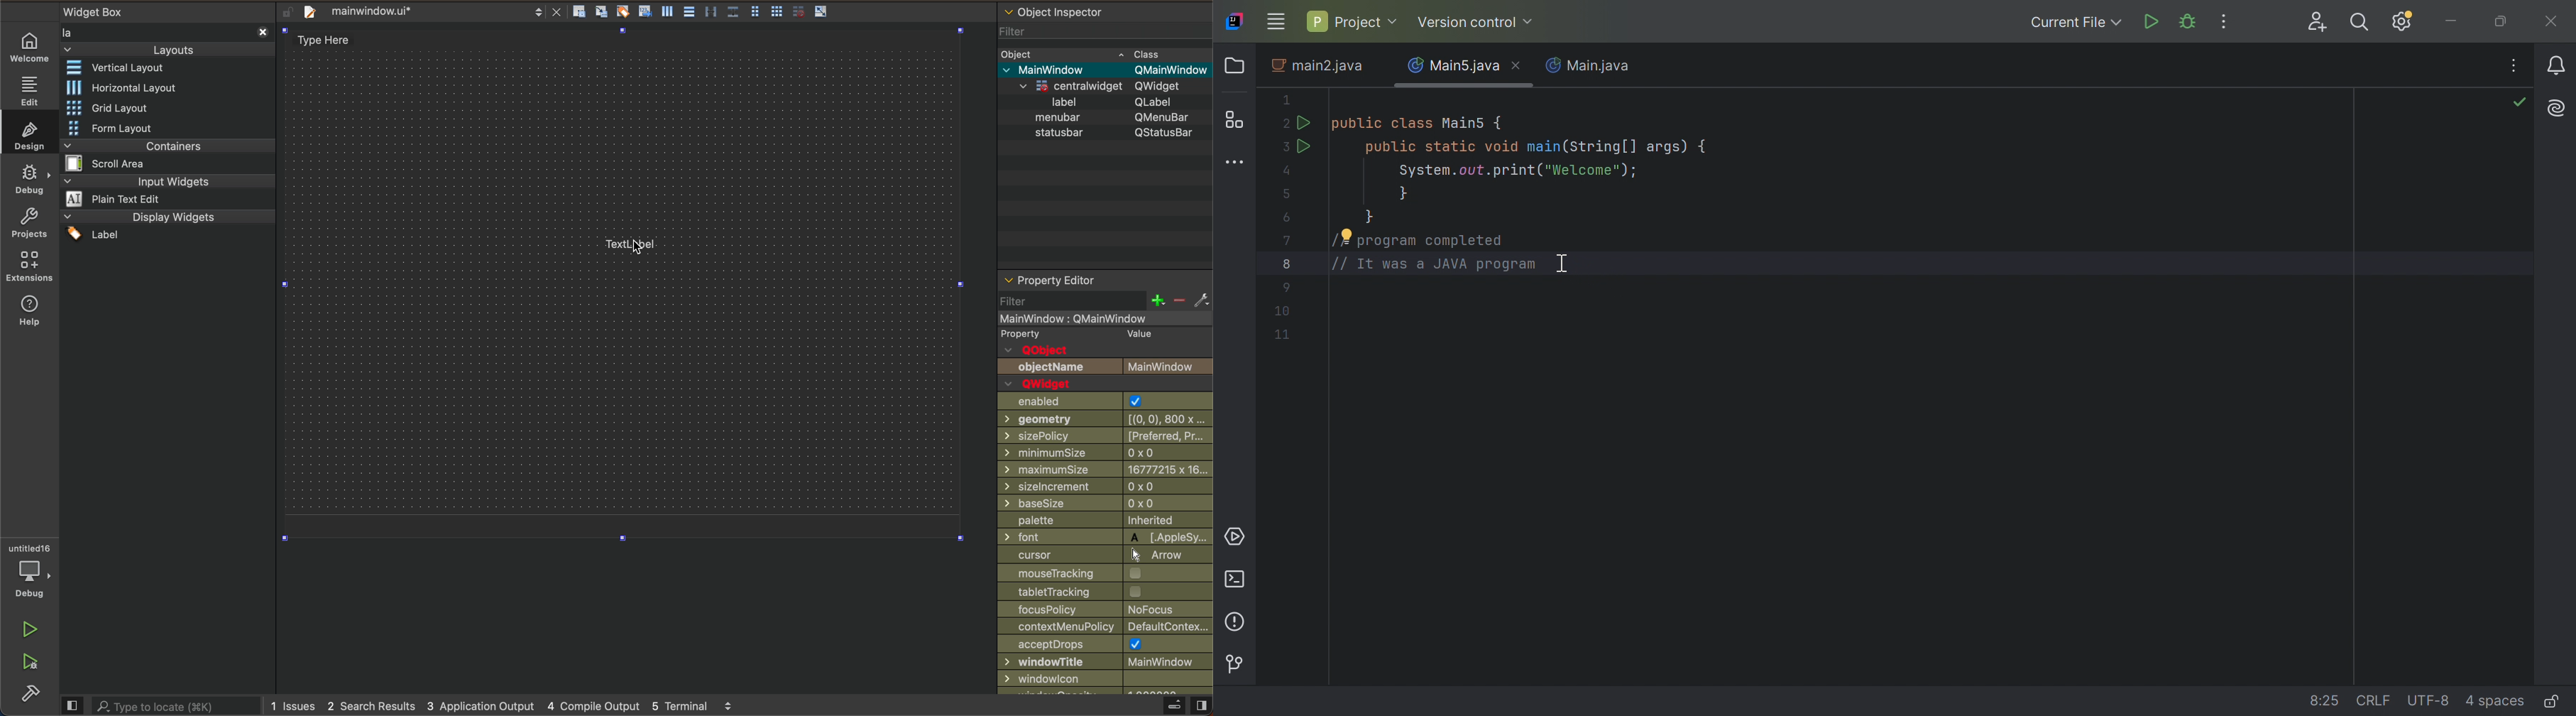 This screenshot has width=2576, height=728. I want to click on contextual, so click(1102, 629).